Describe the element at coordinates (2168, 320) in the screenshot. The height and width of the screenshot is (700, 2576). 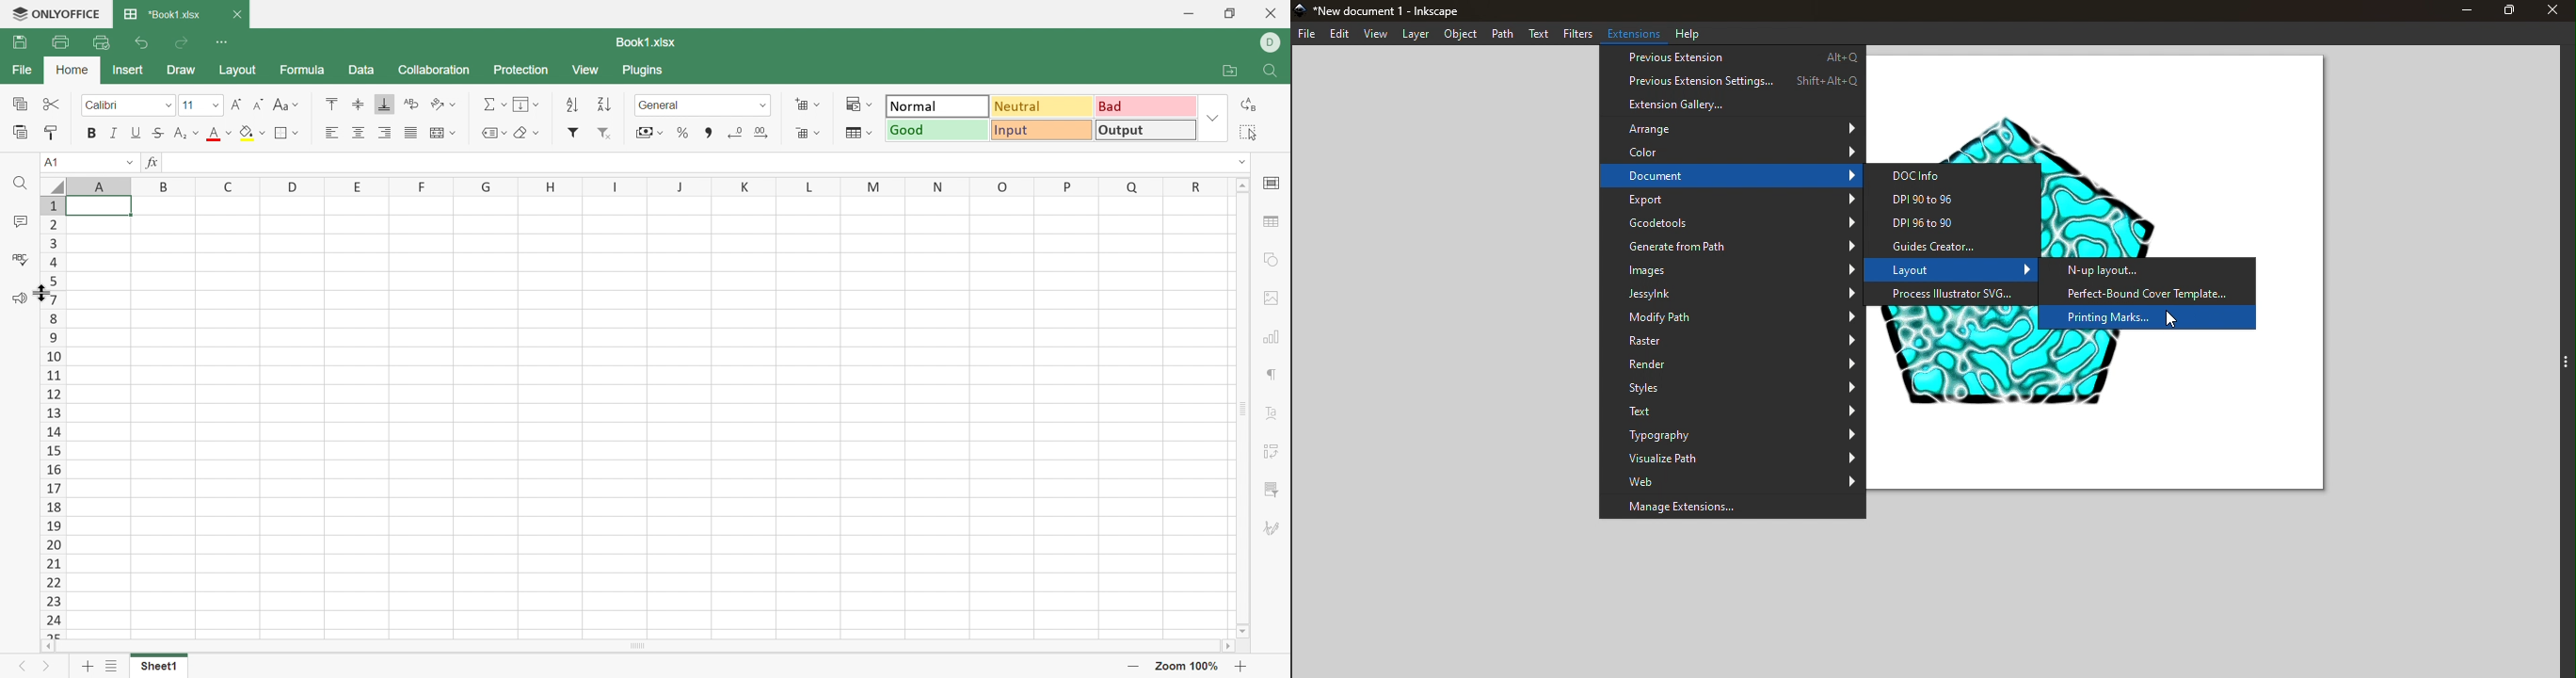
I see `cursor` at that location.